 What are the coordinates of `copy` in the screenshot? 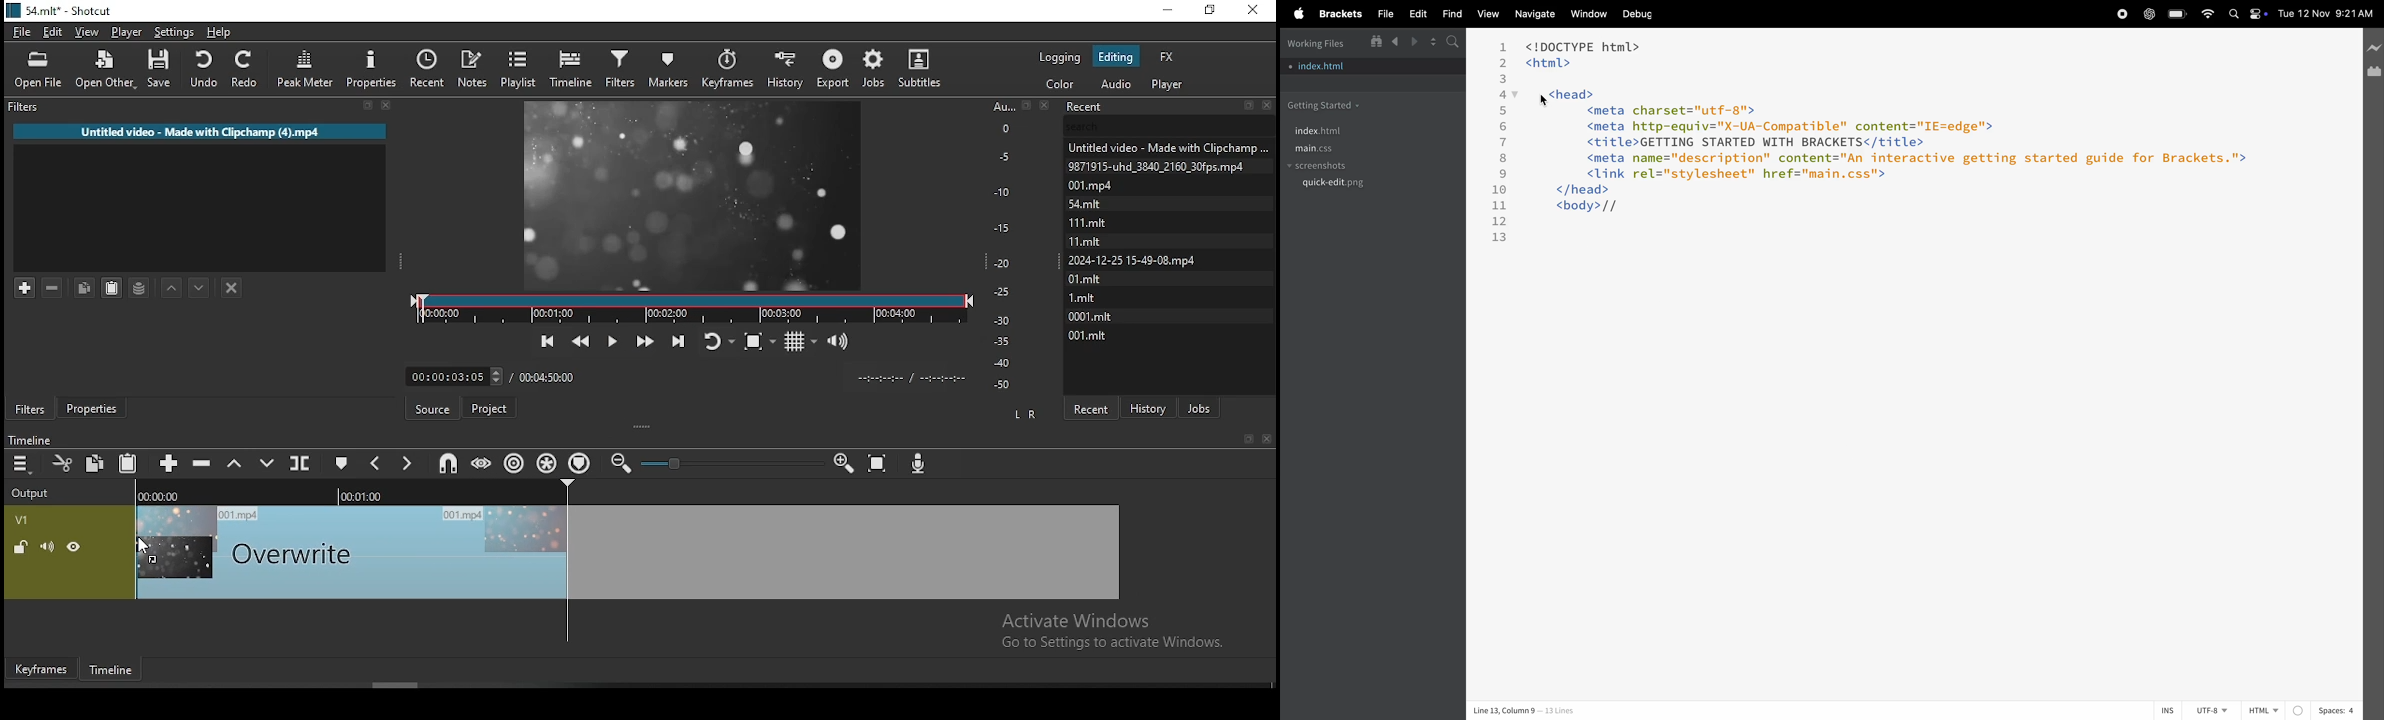 It's located at (86, 285).